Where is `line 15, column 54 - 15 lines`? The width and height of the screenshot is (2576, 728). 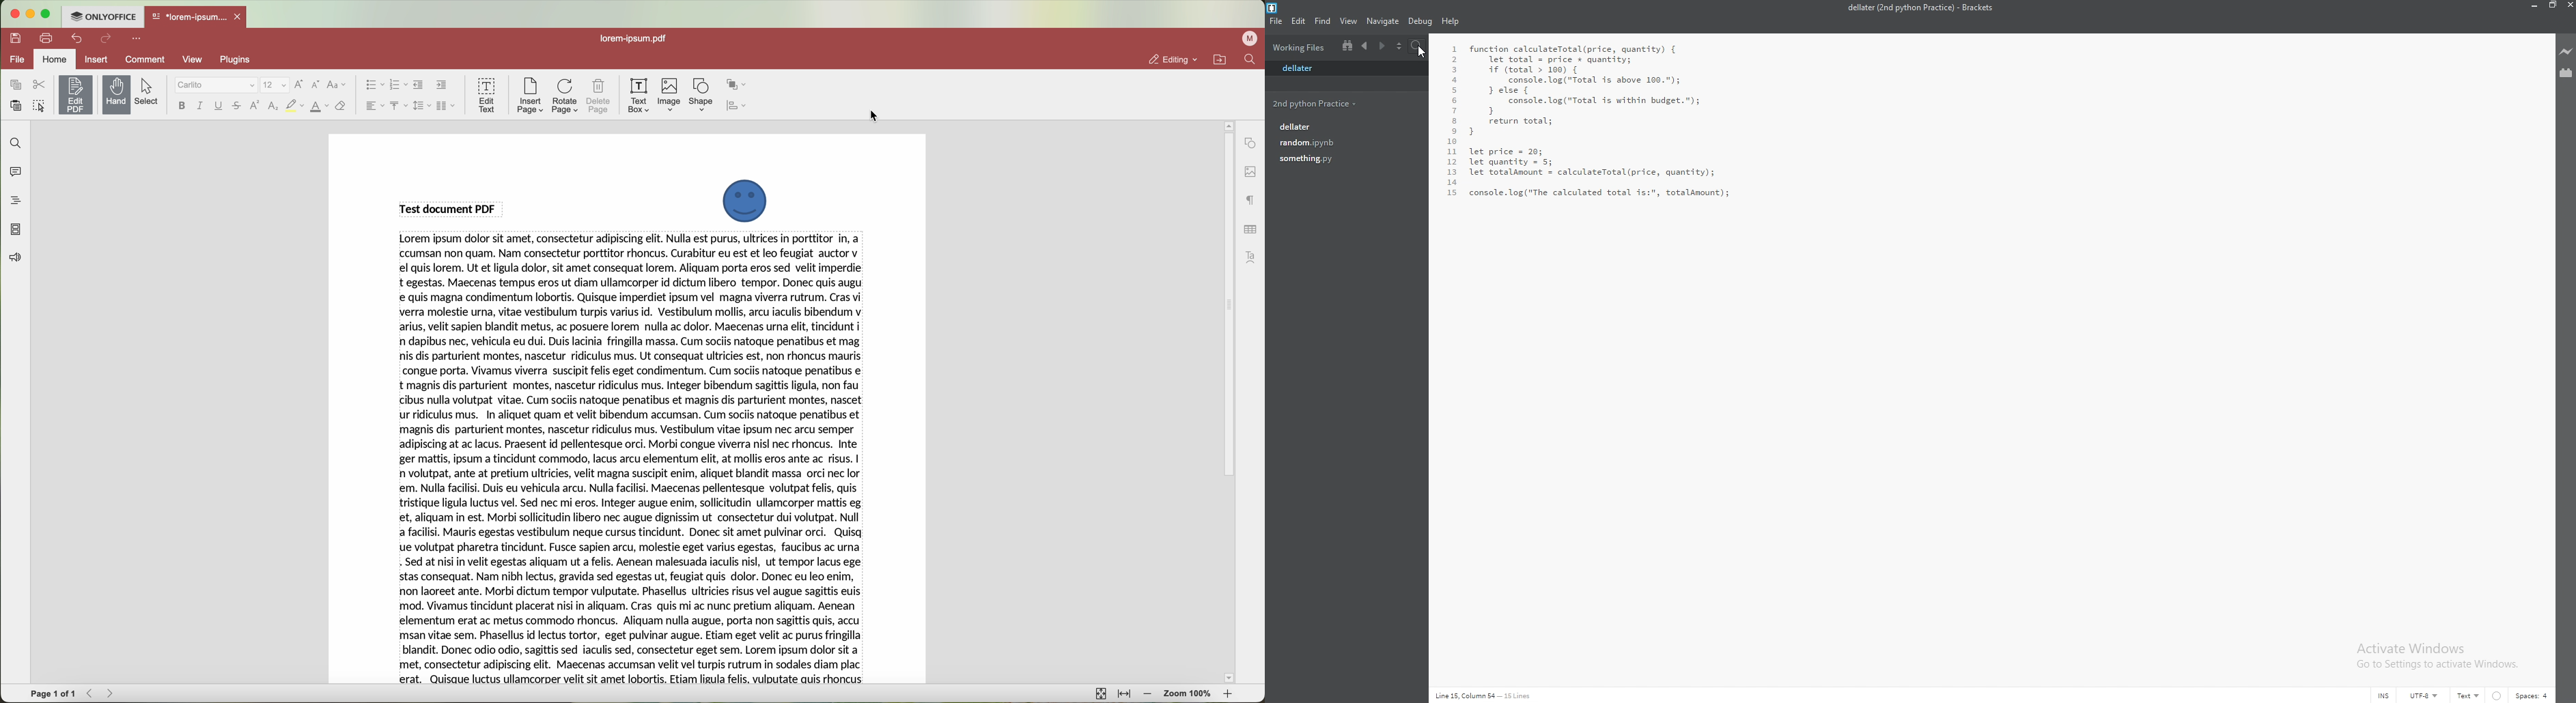
line 15, column 54 - 15 lines is located at coordinates (1485, 695).